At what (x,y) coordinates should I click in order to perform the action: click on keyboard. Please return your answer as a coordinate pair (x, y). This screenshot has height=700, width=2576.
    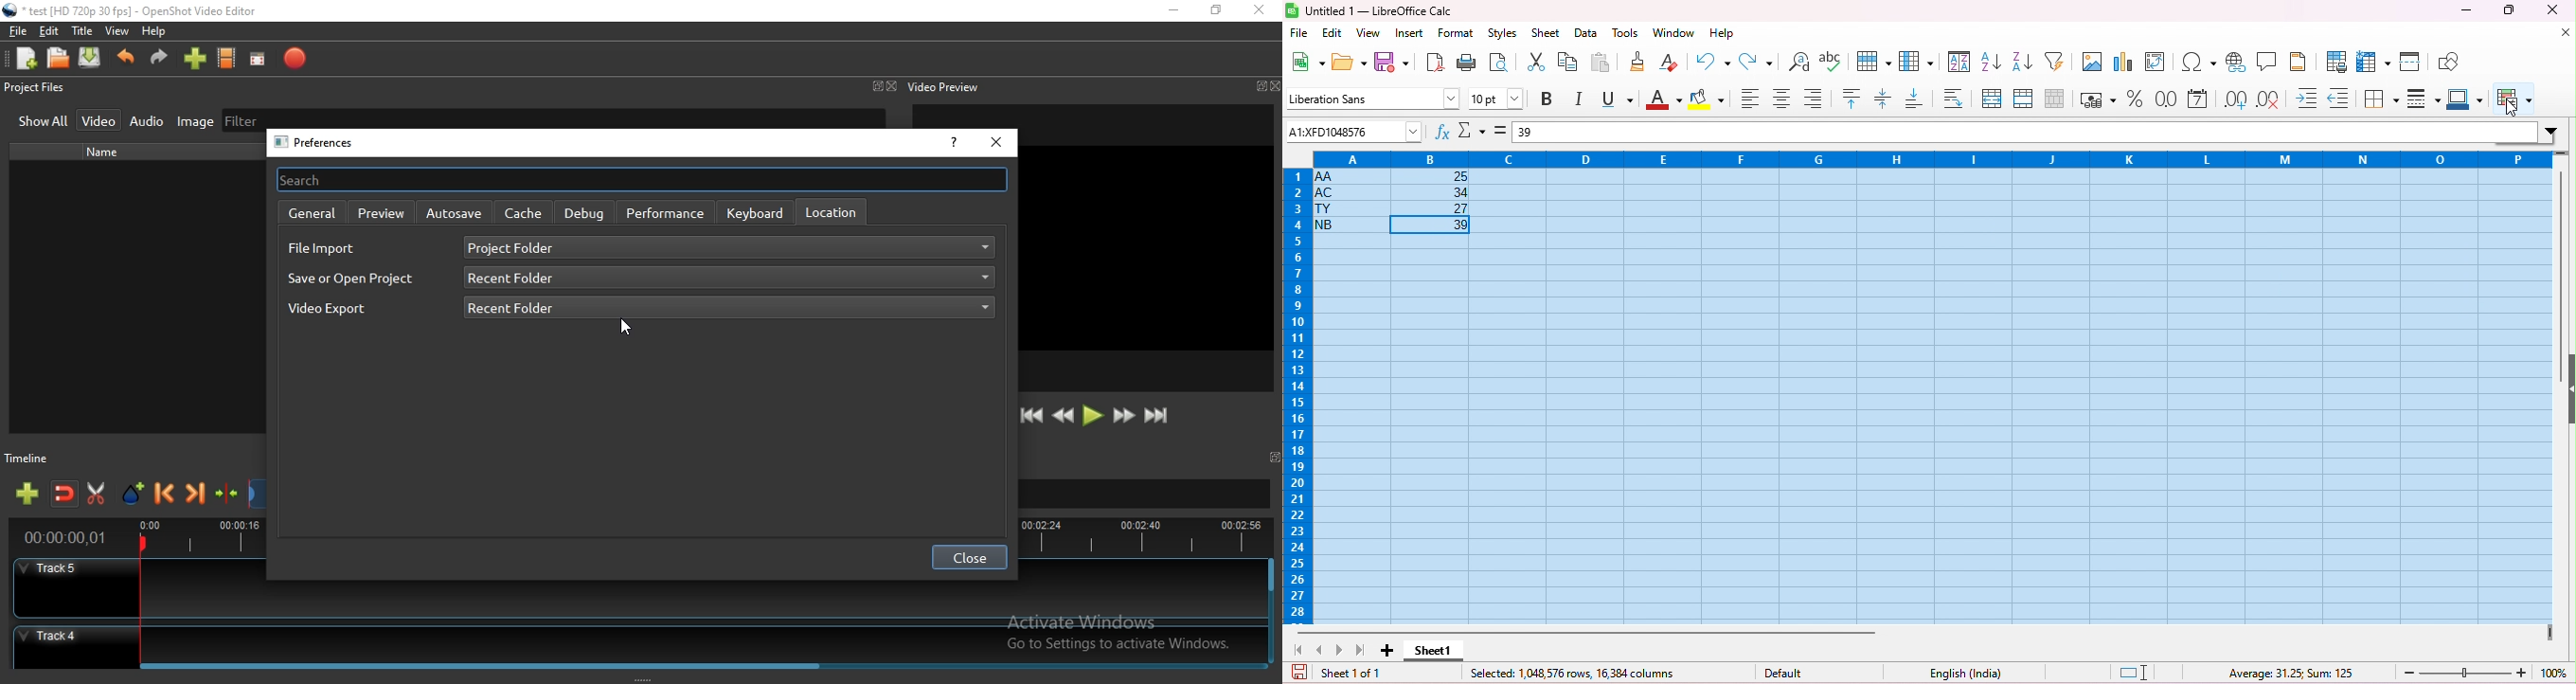
    Looking at the image, I should click on (757, 212).